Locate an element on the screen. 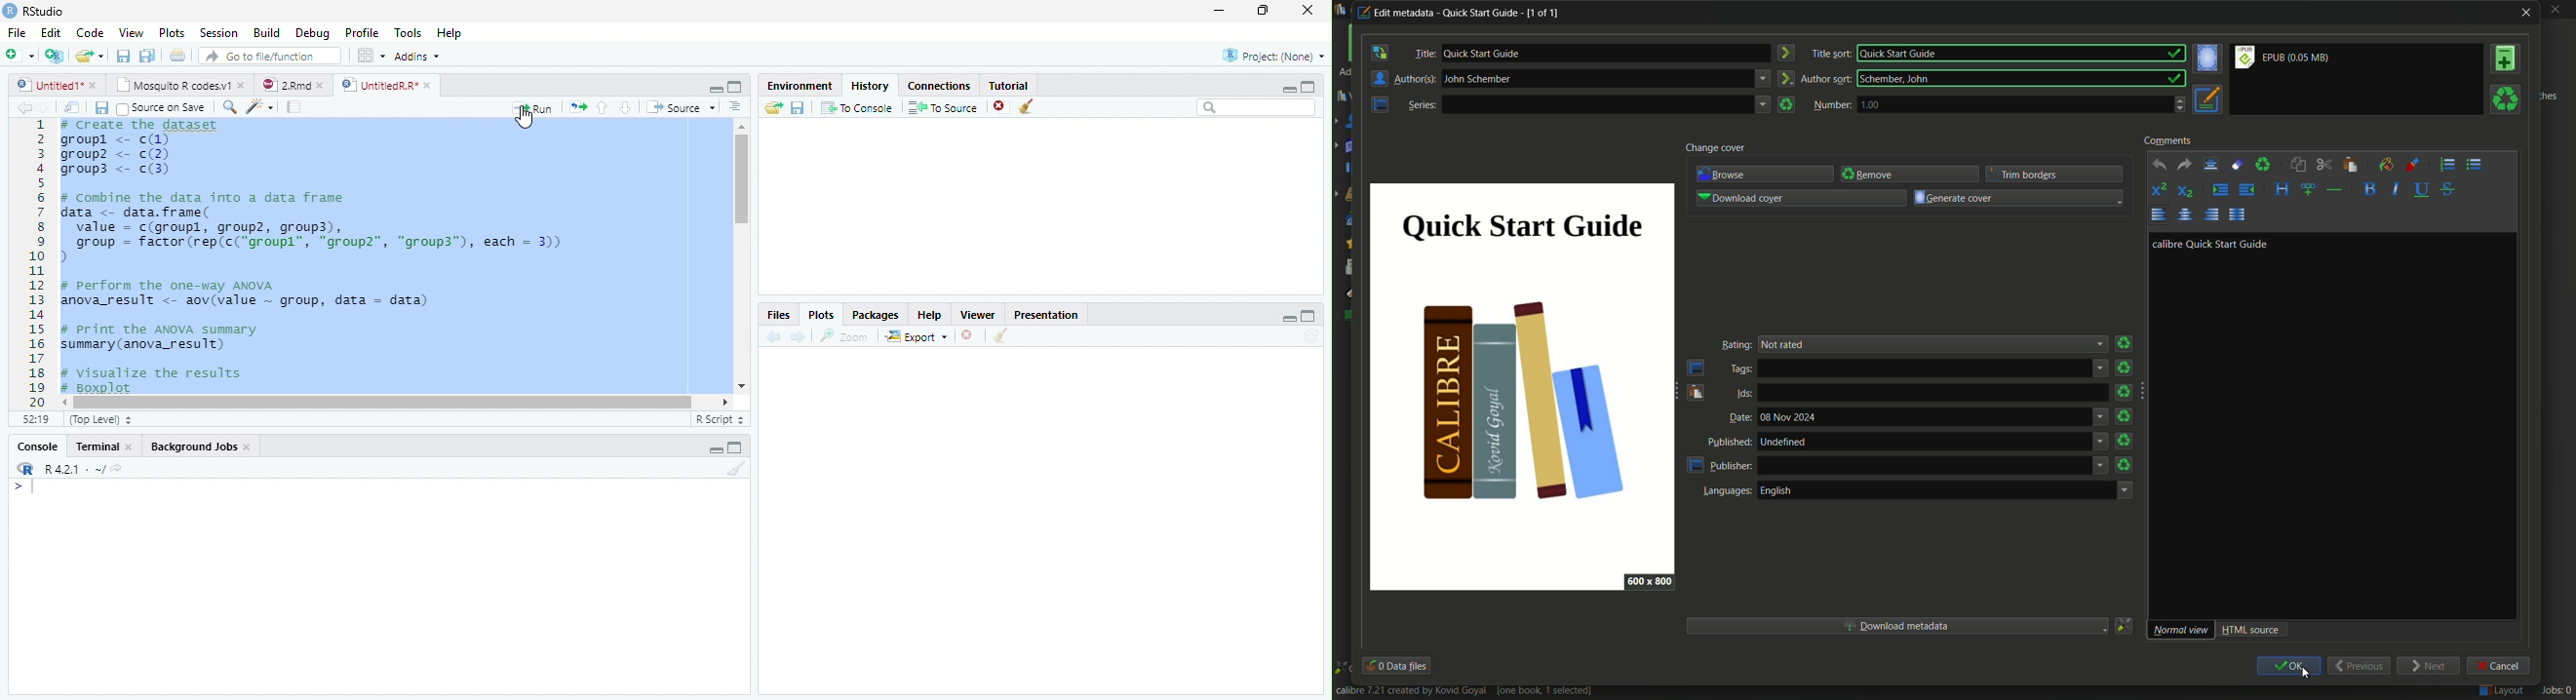  Open an existing file is located at coordinates (90, 56).